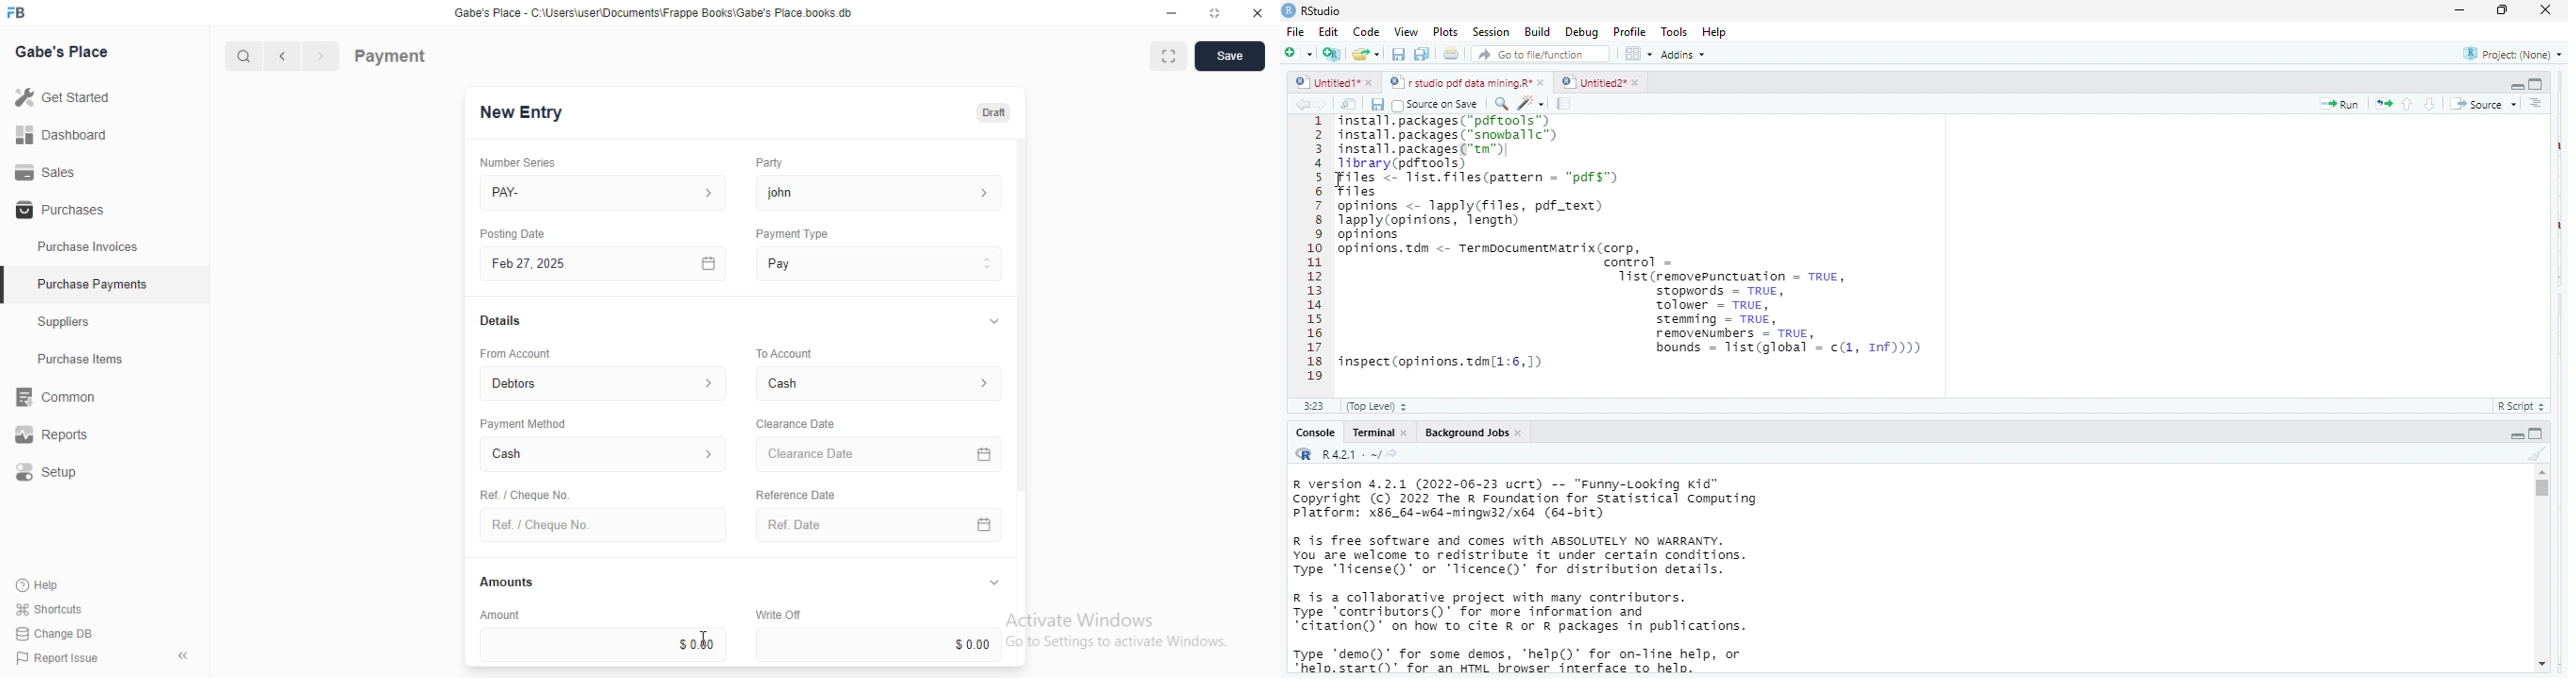 The width and height of the screenshot is (2576, 700). What do you see at coordinates (2536, 451) in the screenshot?
I see `clear console` at bounding box center [2536, 451].